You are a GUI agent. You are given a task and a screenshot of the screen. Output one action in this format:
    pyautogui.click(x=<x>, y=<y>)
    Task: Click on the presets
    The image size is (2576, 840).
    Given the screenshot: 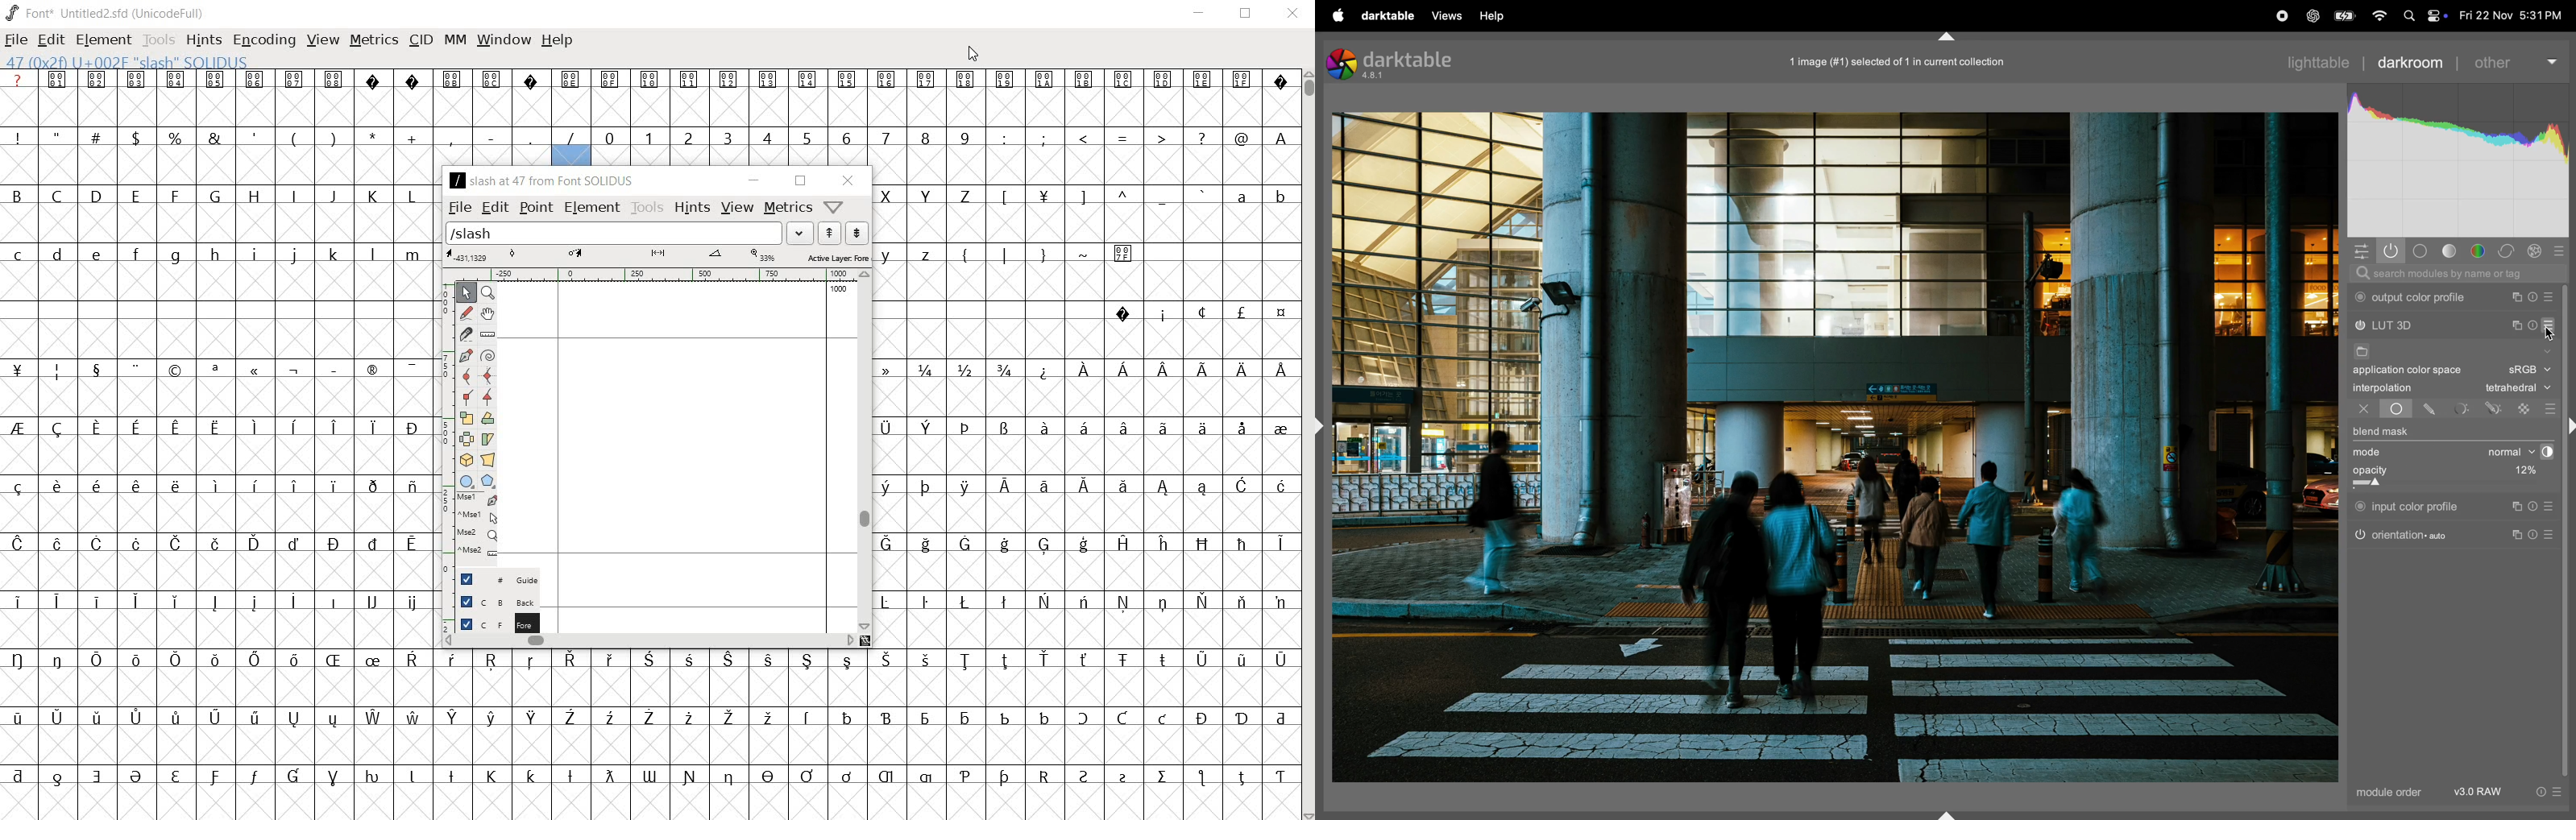 What is the action you would take?
    pyautogui.click(x=2551, y=327)
    